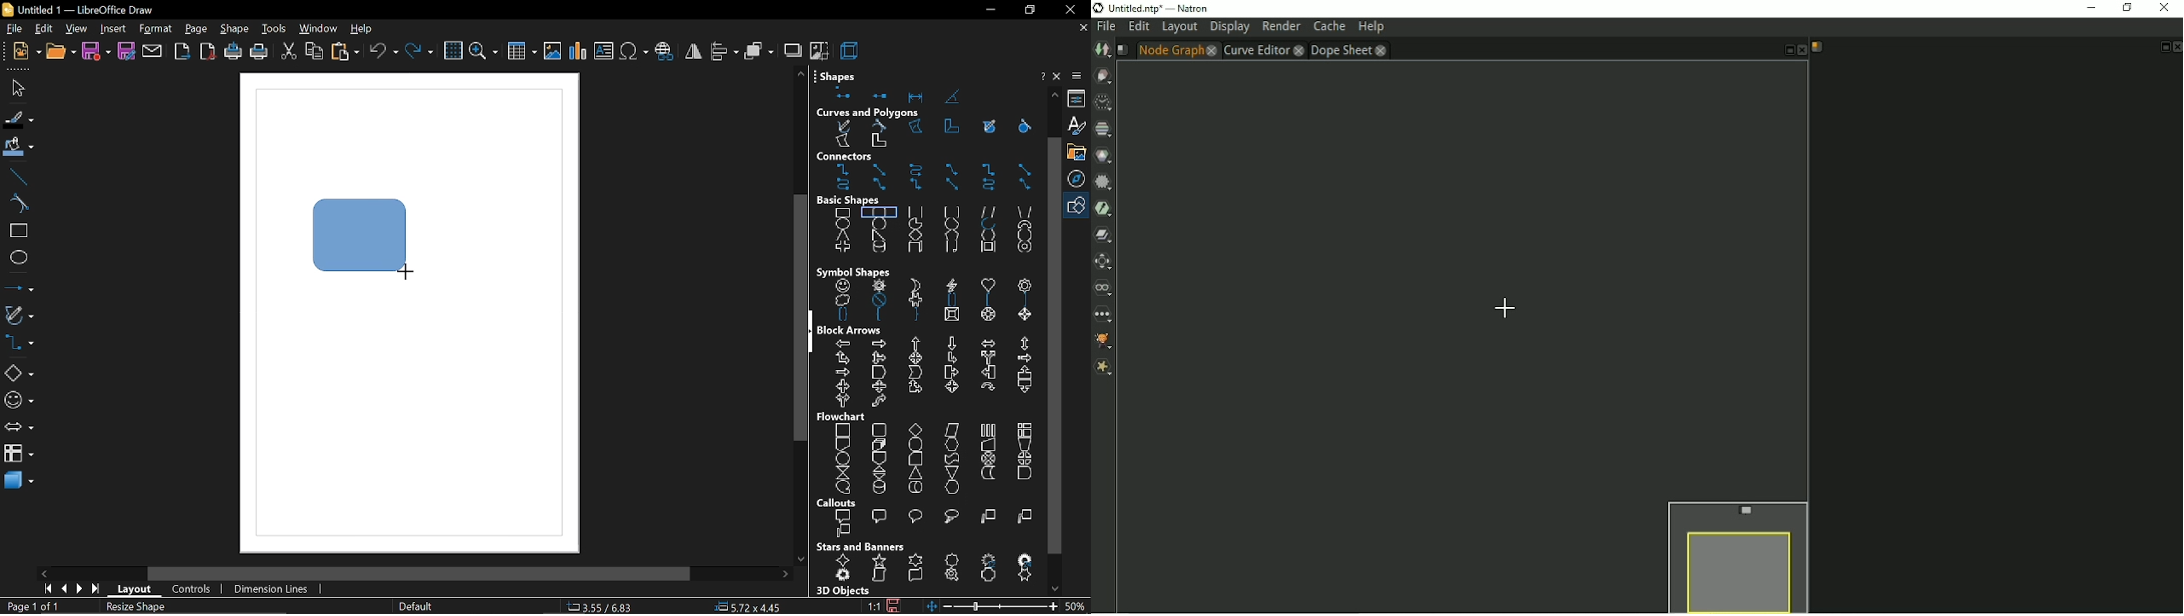 This screenshot has height=616, width=2184. Describe the element at coordinates (19, 453) in the screenshot. I see `flowchart` at that location.